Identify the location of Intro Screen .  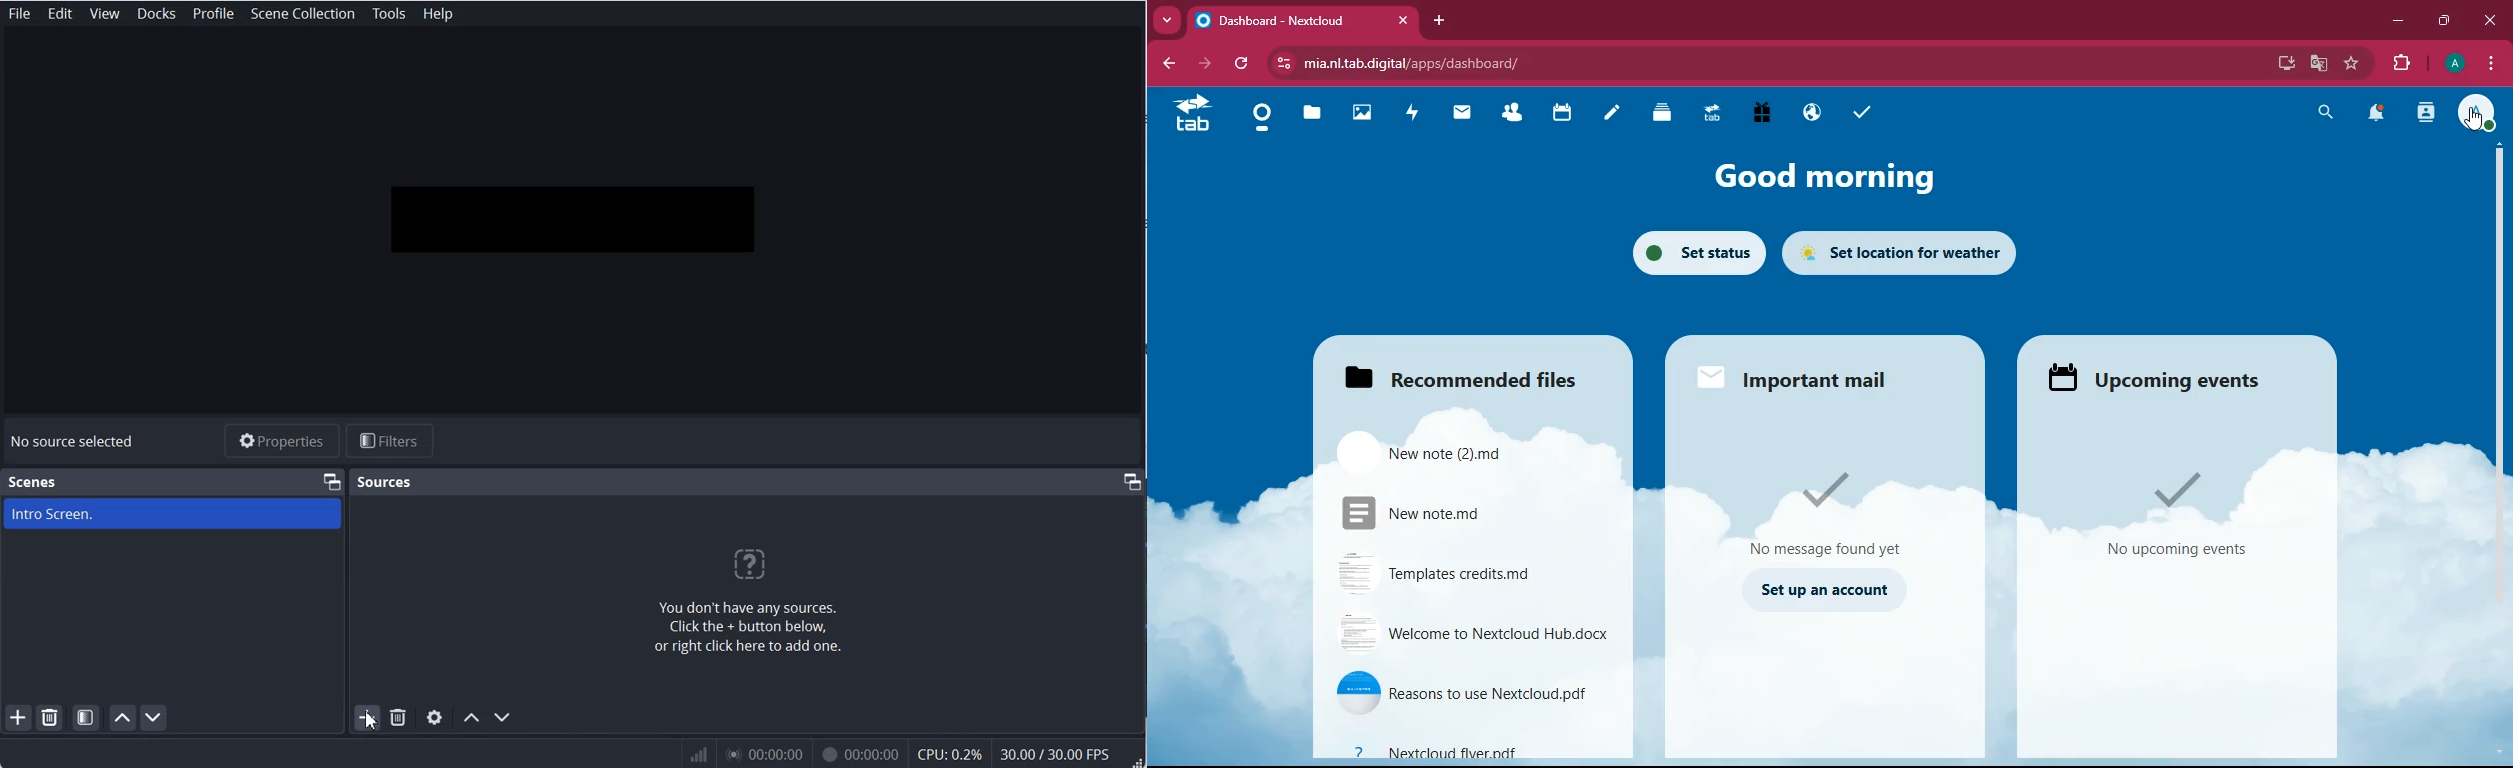
(172, 513).